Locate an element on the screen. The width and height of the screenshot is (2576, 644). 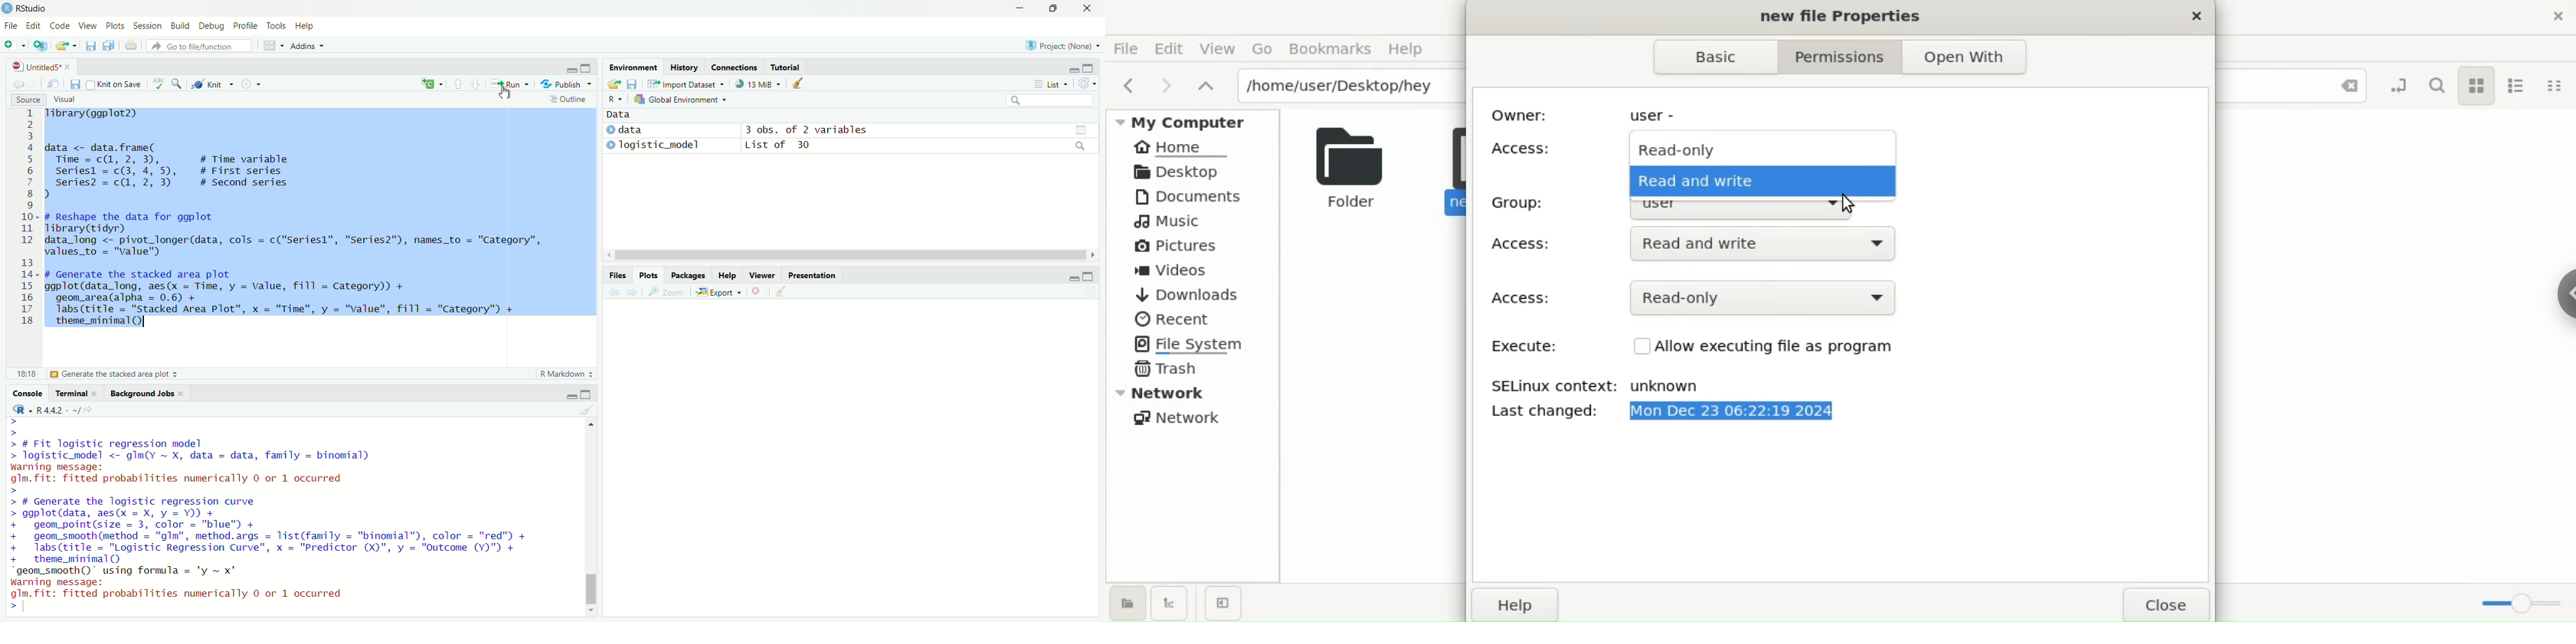
Console is located at coordinates (29, 392).